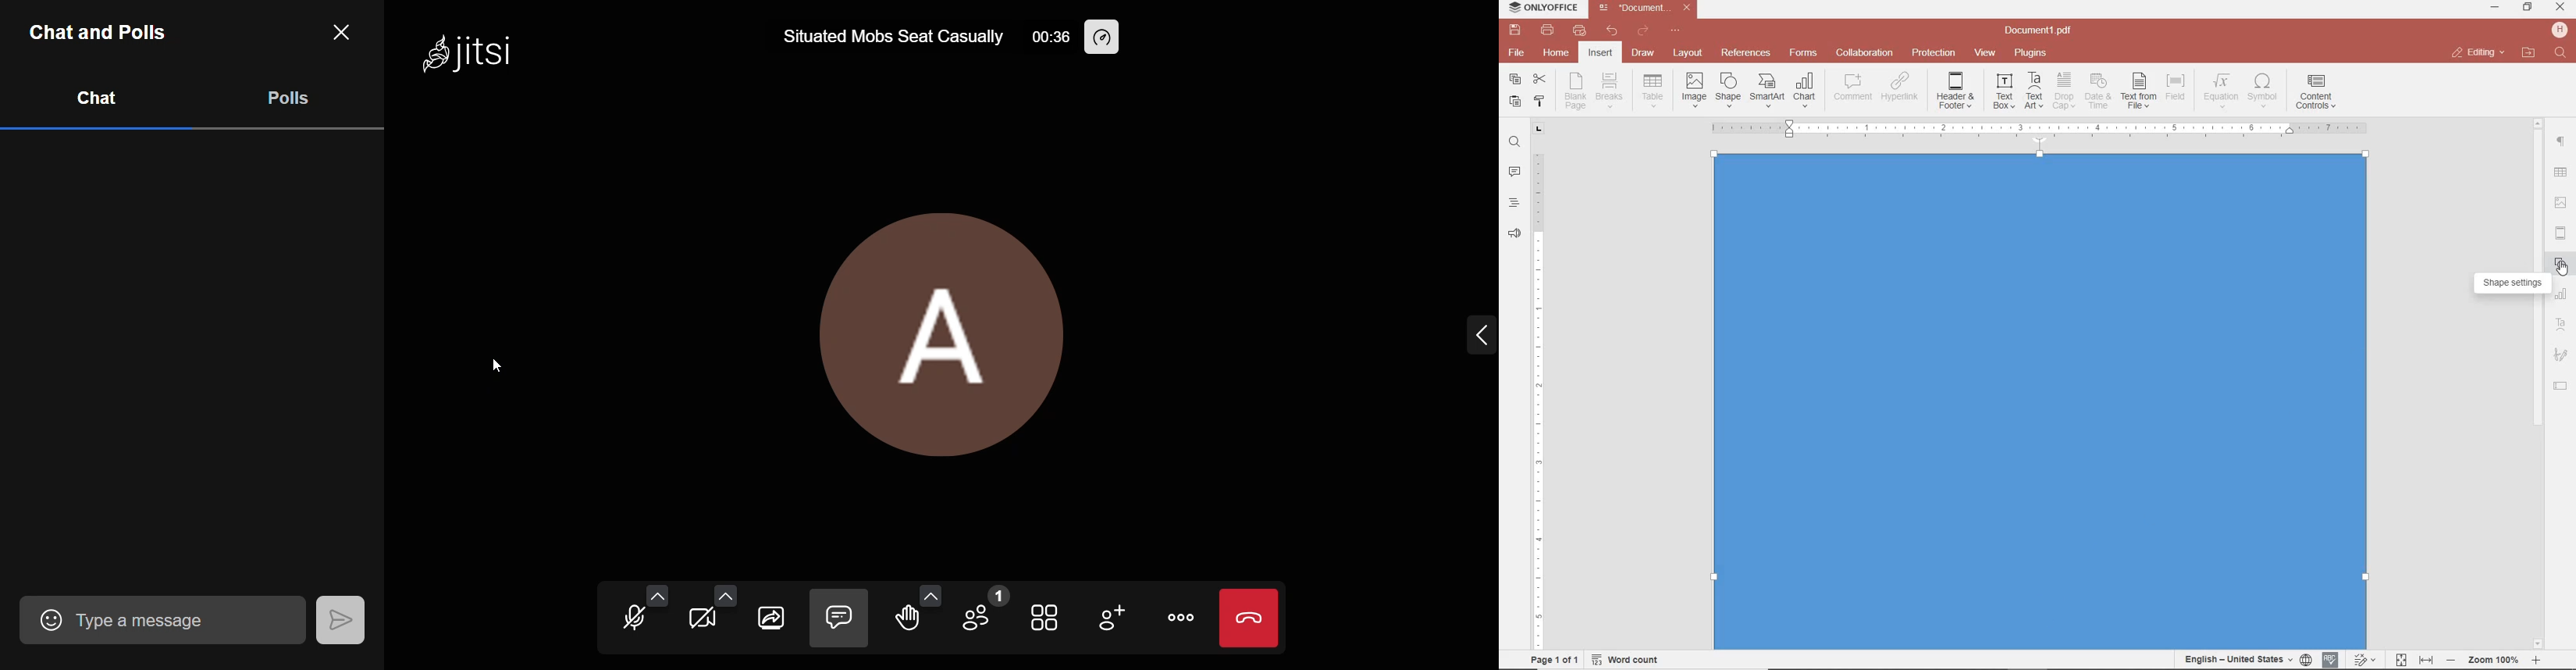  Describe the element at coordinates (2562, 30) in the screenshot. I see `hp` at that location.